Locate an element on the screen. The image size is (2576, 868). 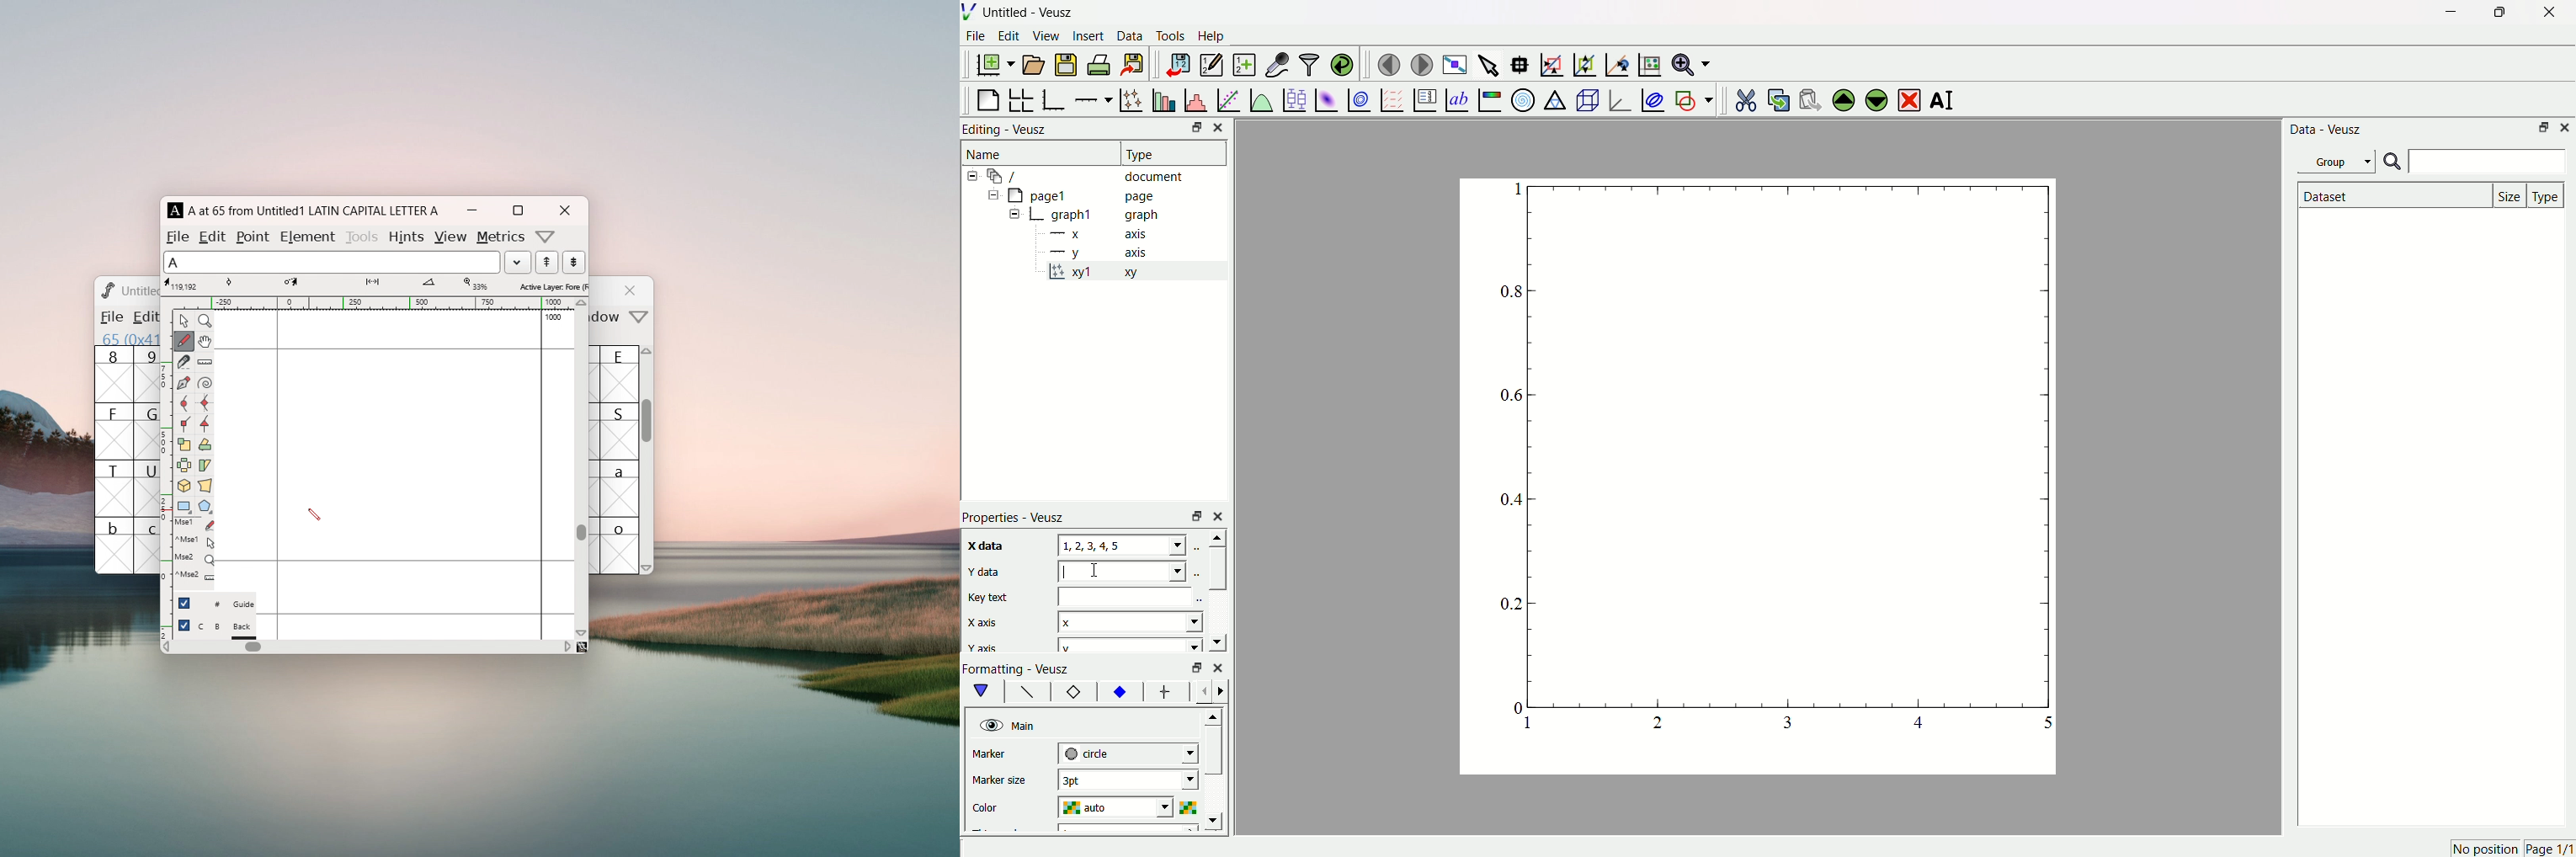
Maximize is located at coordinates (2496, 13).